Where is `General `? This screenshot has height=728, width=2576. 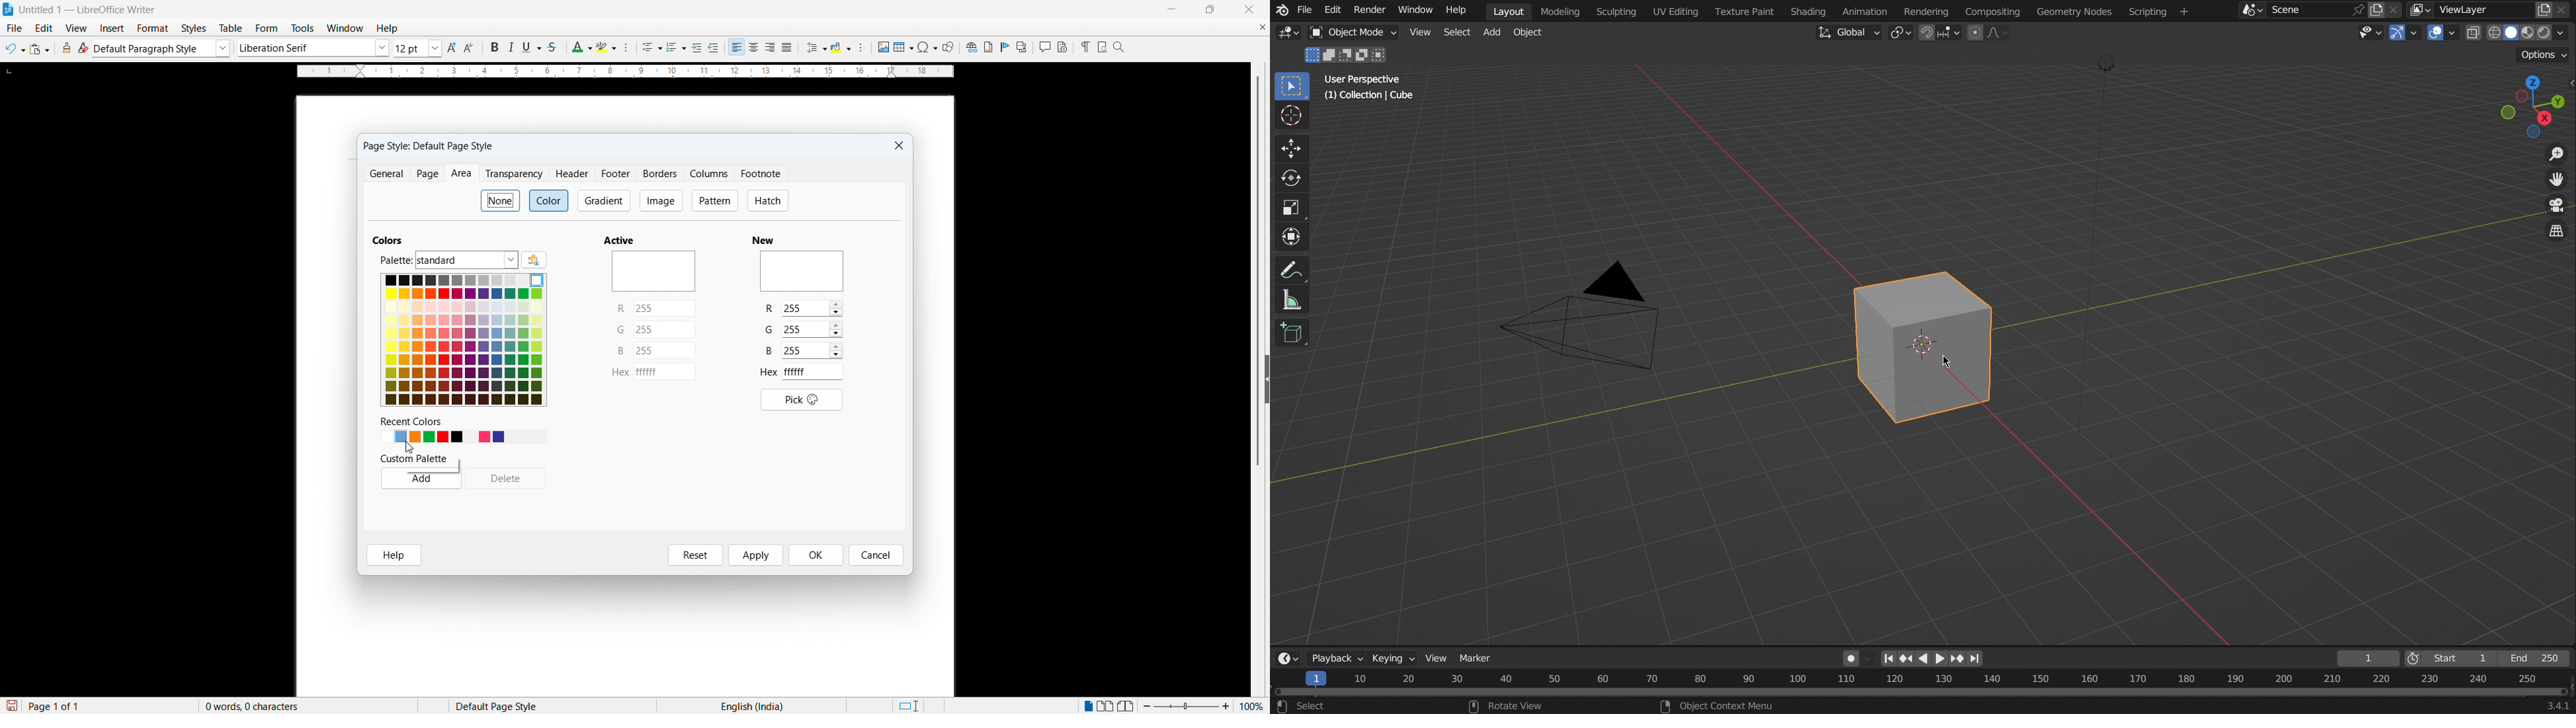 General  is located at coordinates (386, 173).